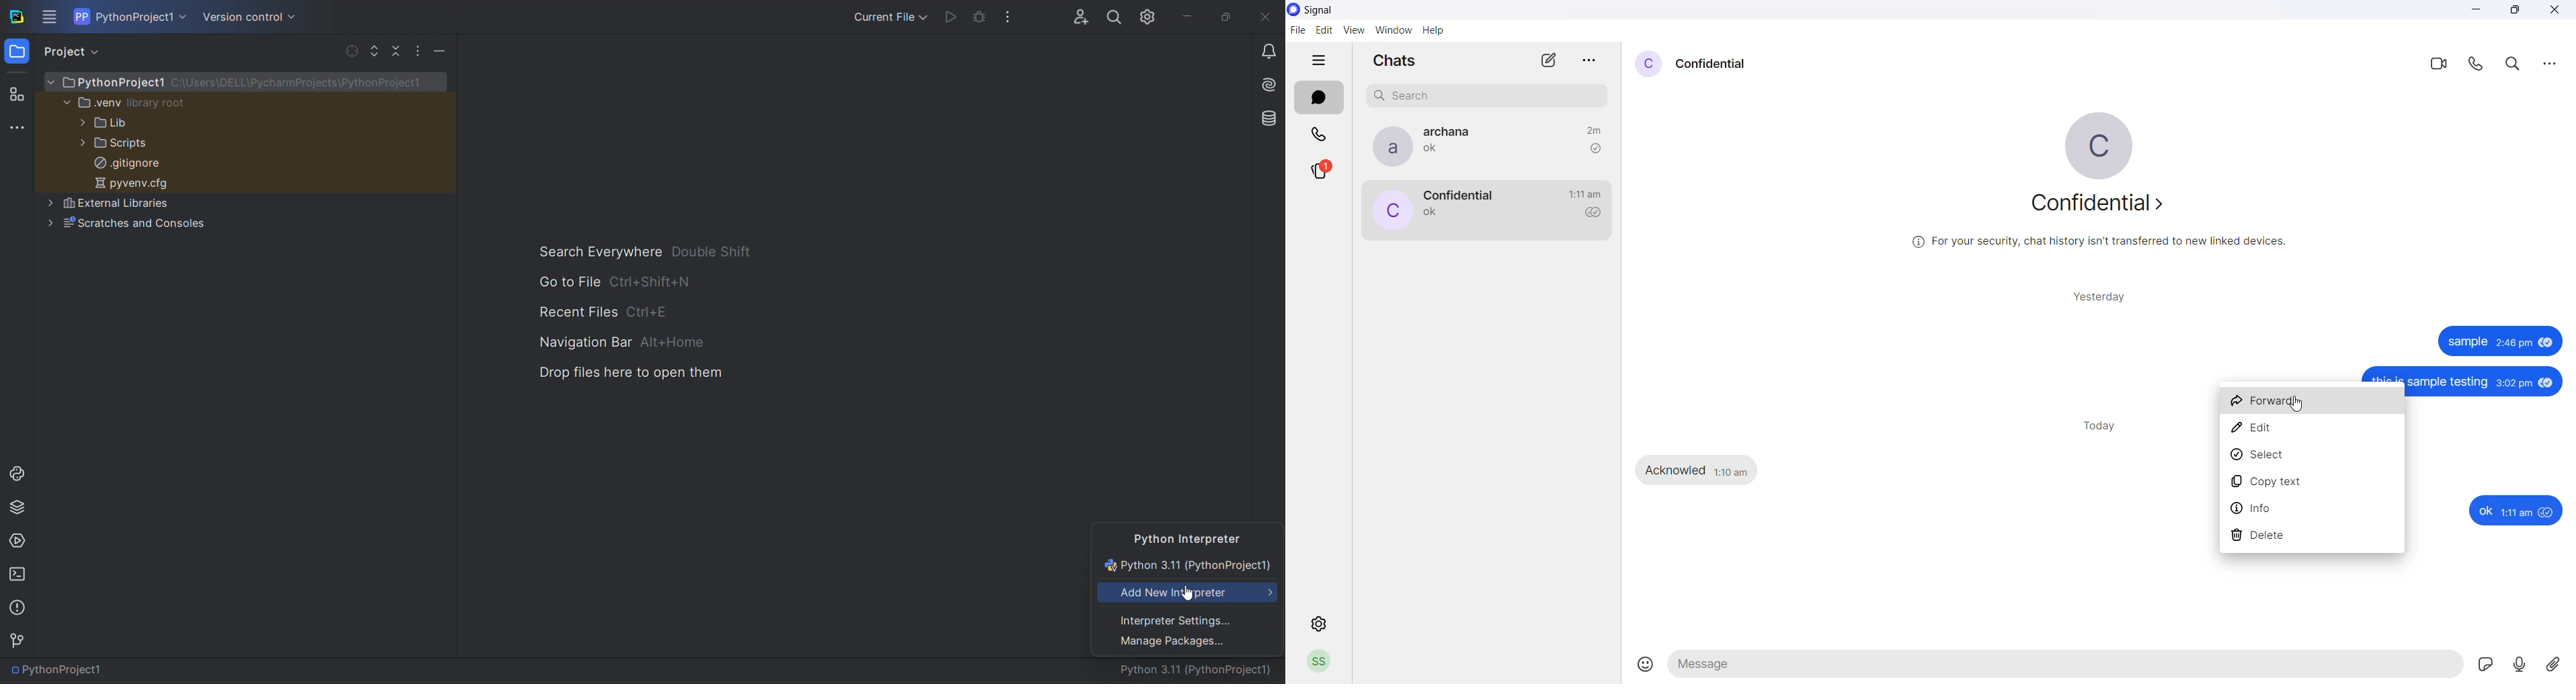  I want to click on maximize, so click(2515, 12).